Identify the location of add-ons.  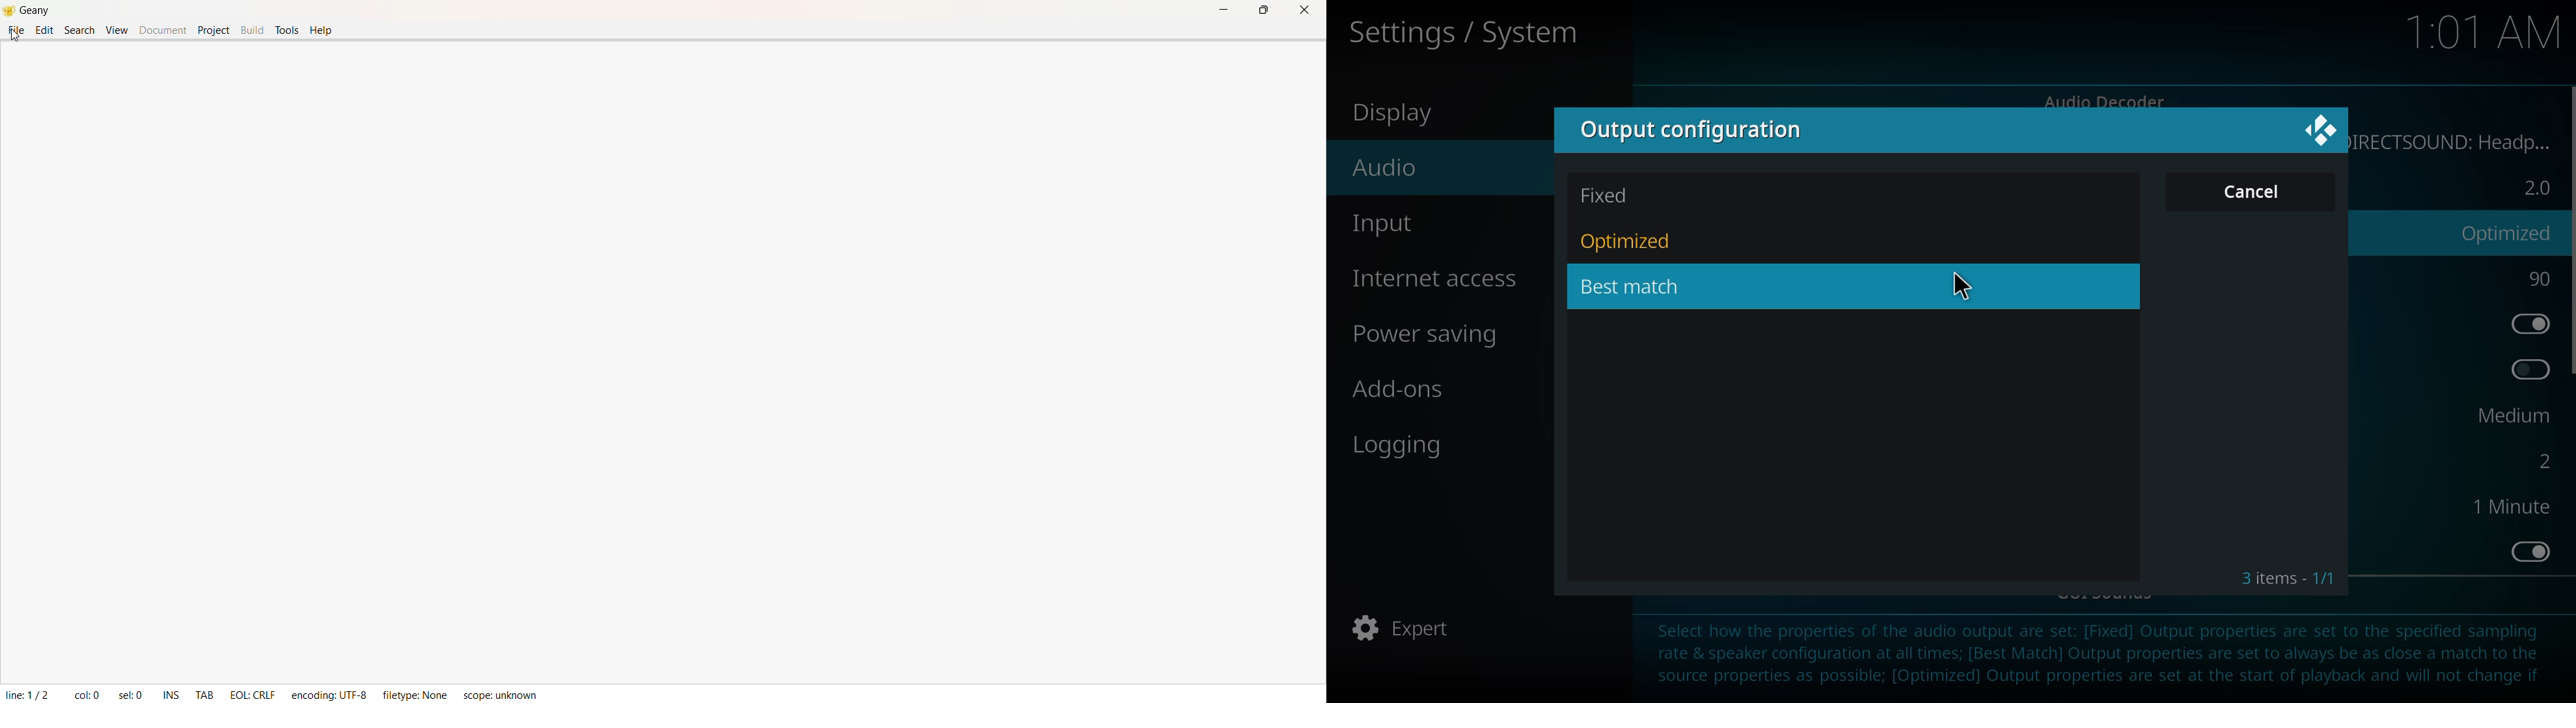
(1403, 389).